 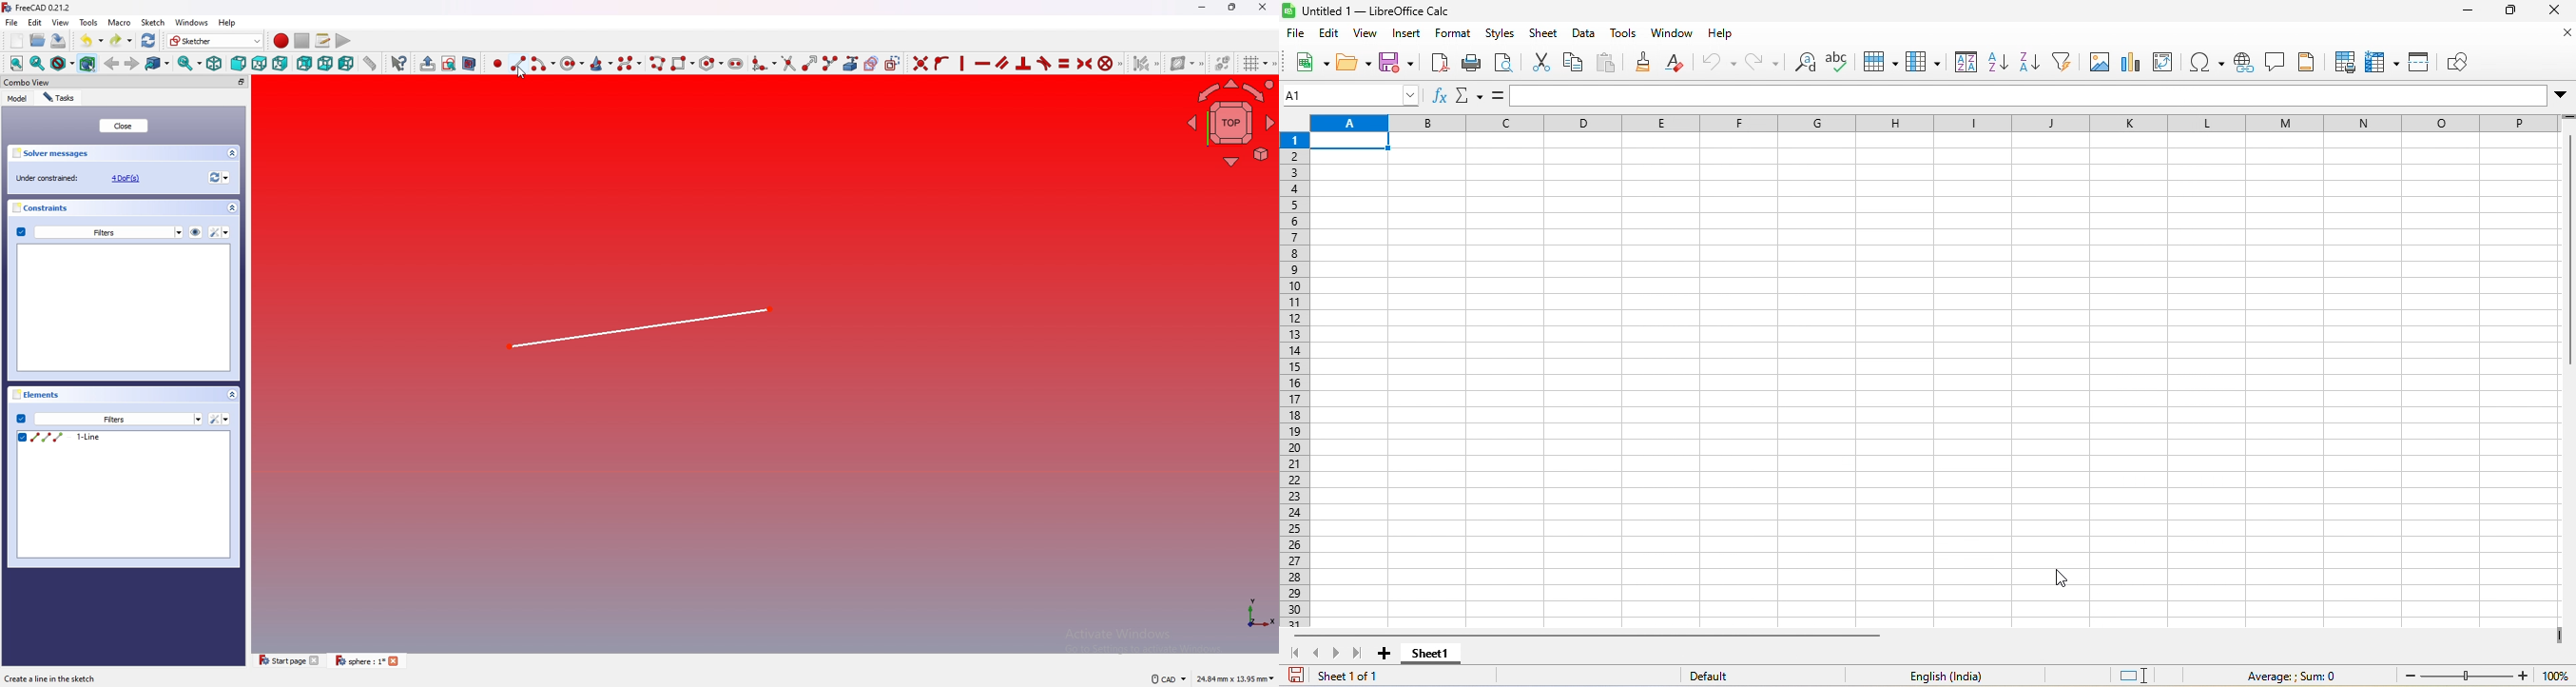 I want to click on freeze row and column, so click(x=2380, y=60).